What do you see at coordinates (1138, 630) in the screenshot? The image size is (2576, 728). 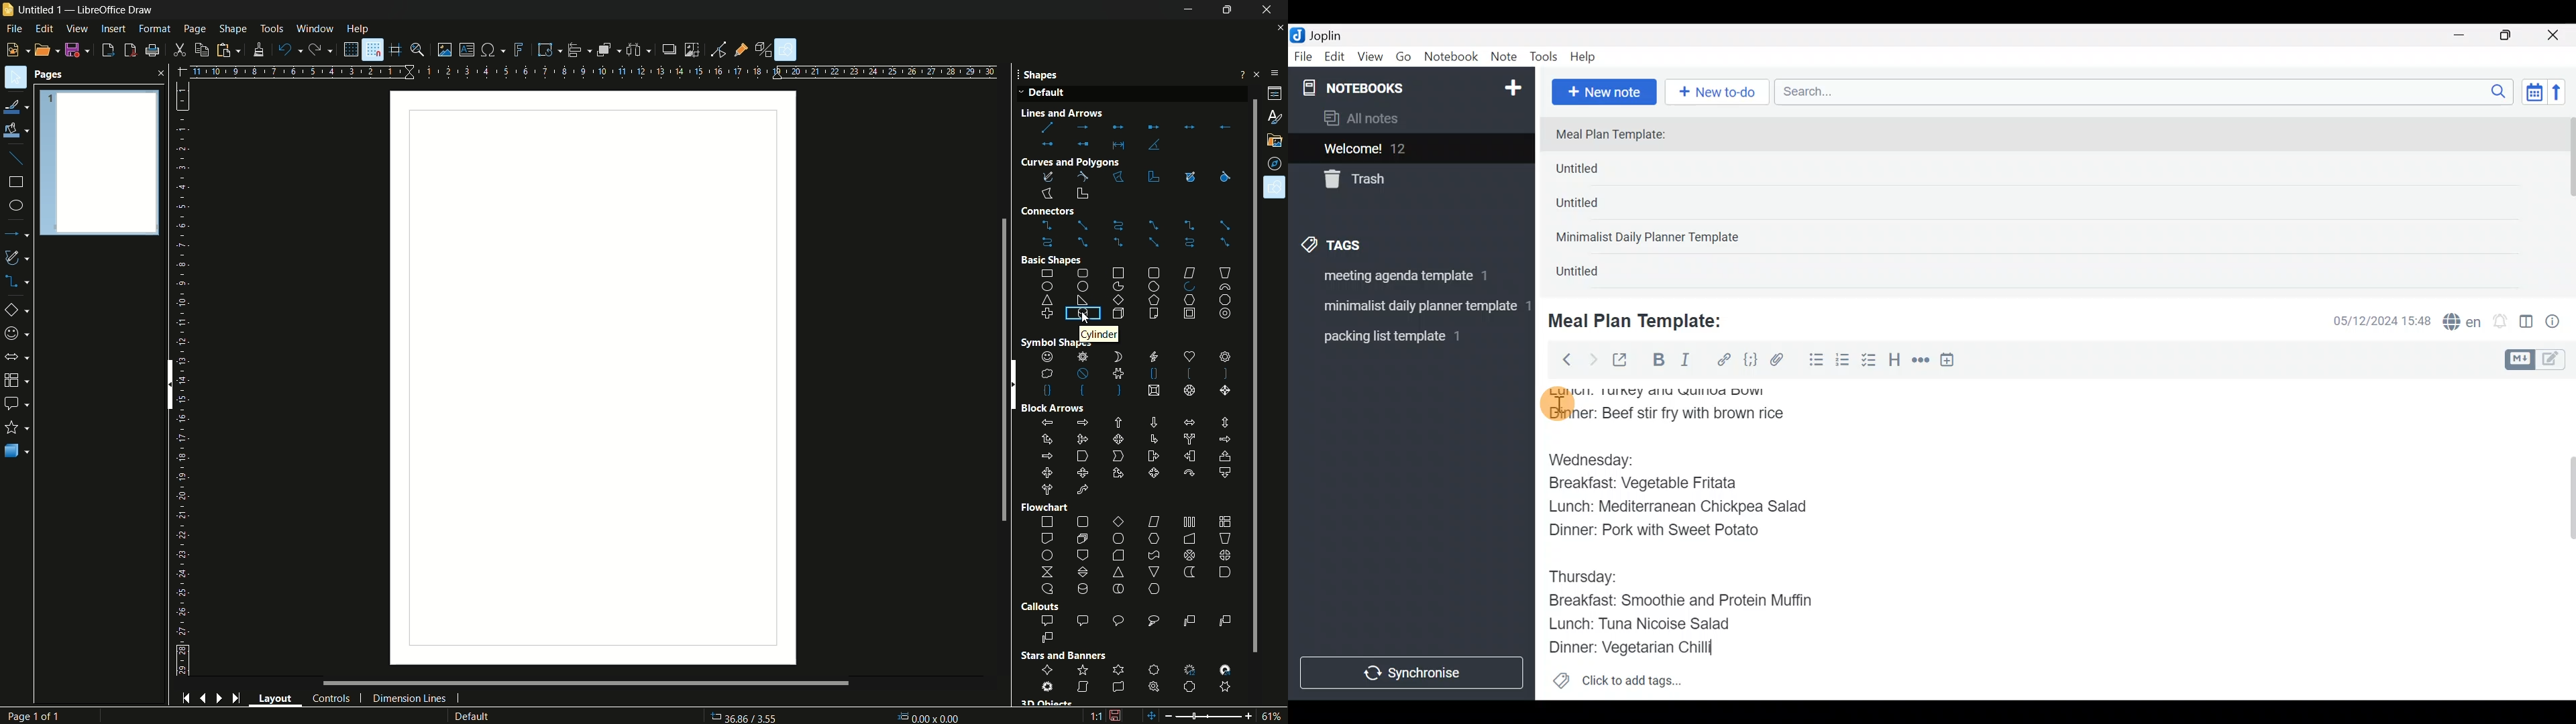 I see `callout` at bounding box center [1138, 630].